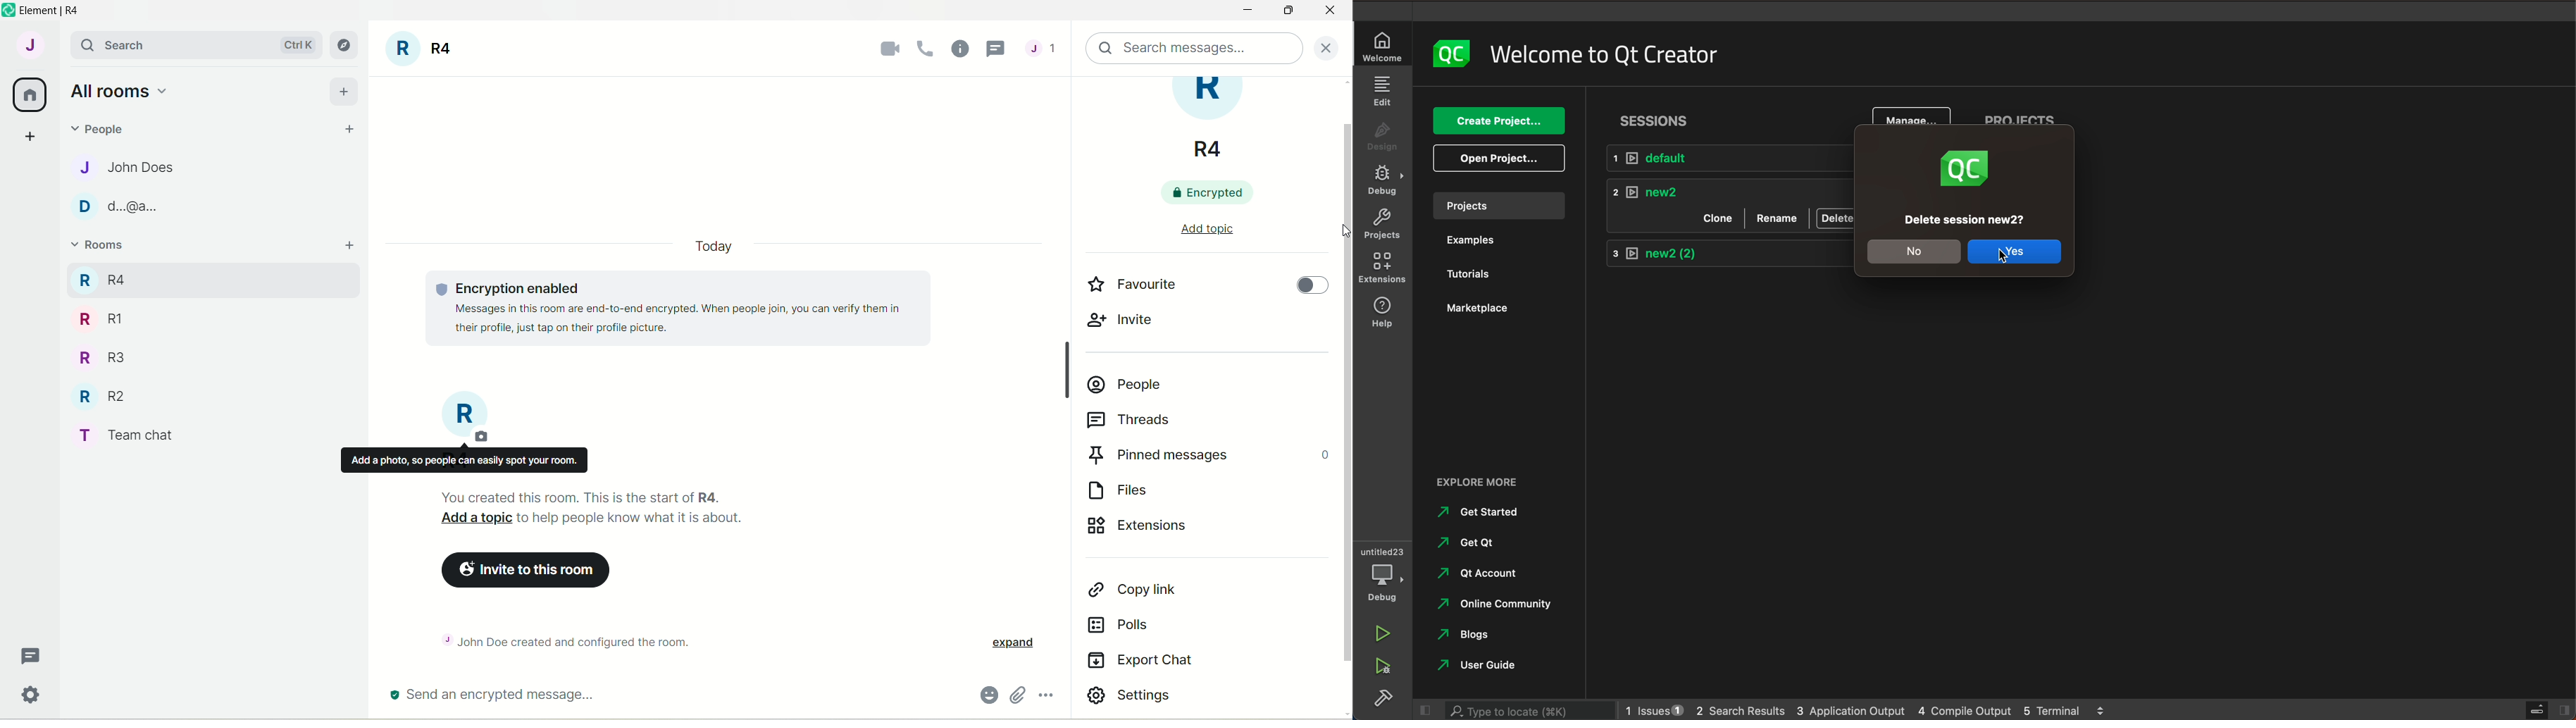 Image resolution: width=2576 pixels, height=728 pixels. Describe the element at coordinates (1217, 192) in the screenshot. I see `encrypted` at that location.